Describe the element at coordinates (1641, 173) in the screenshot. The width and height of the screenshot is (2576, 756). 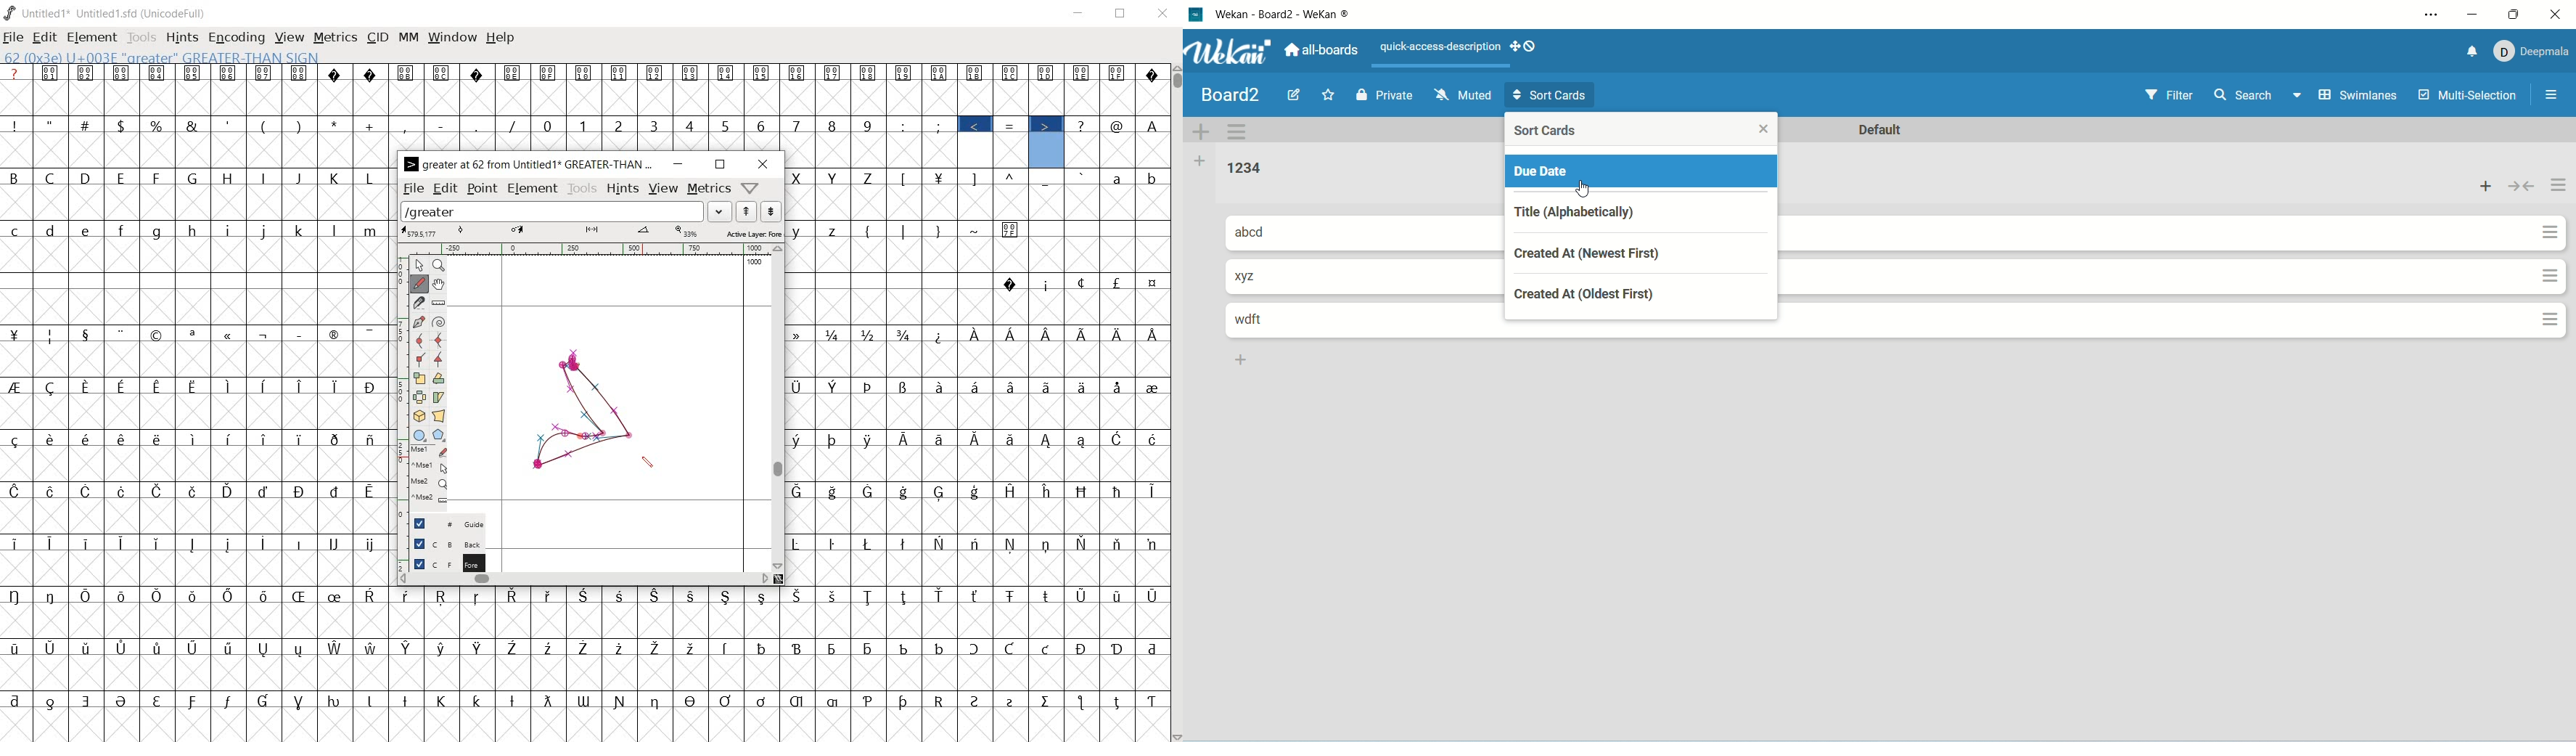
I see `due date` at that location.